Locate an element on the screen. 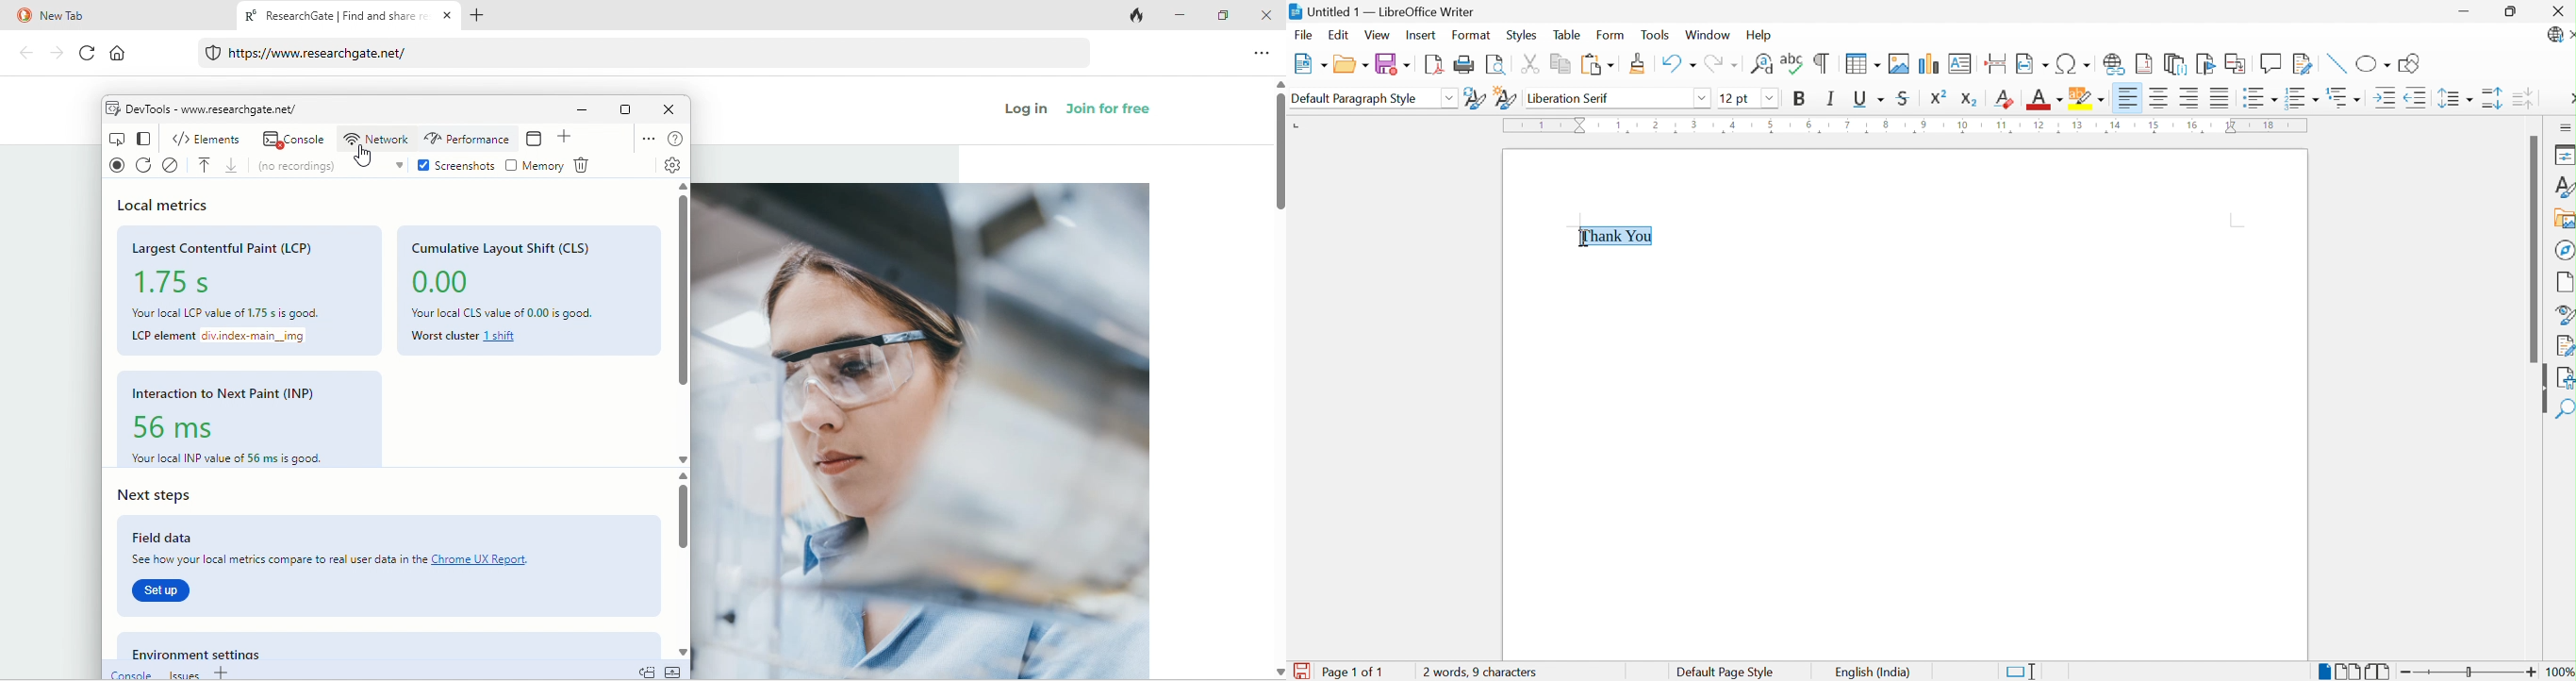  Insert Comment is located at coordinates (2271, 64).